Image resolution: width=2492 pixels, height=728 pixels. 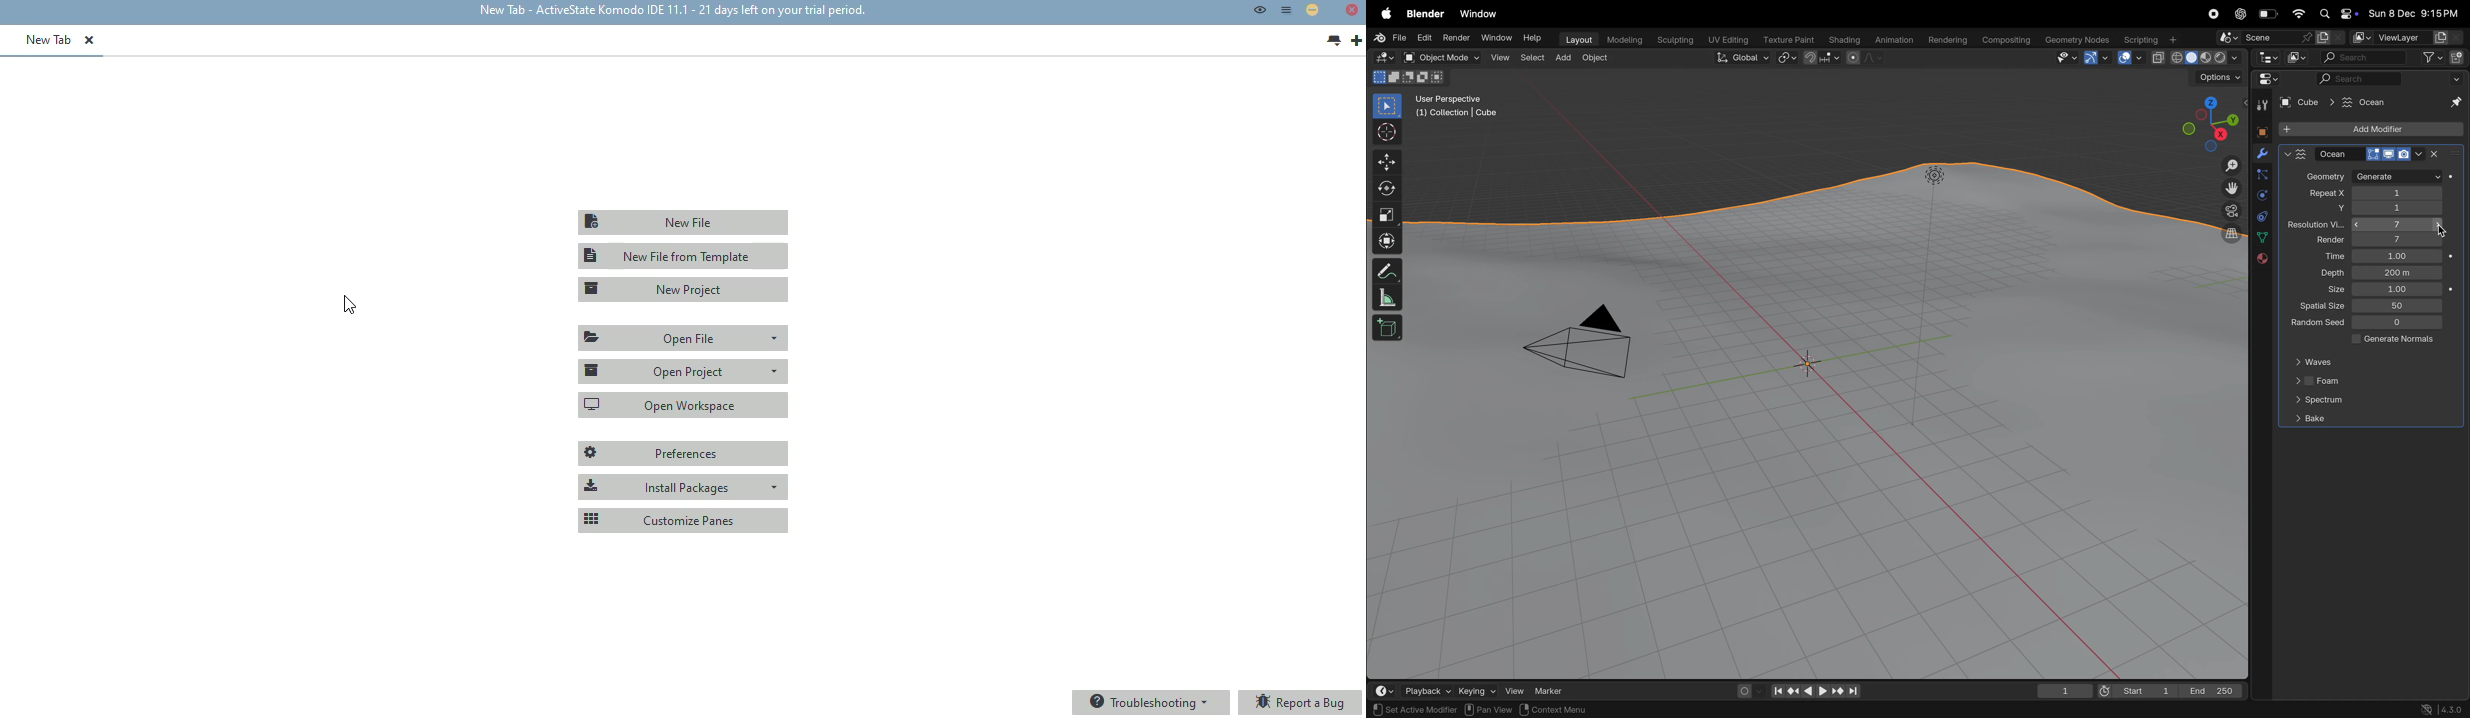 What do you see at coordinates (1625, 39) in the screenshot?
I see `modelling` at bounding box center [1625, 39].